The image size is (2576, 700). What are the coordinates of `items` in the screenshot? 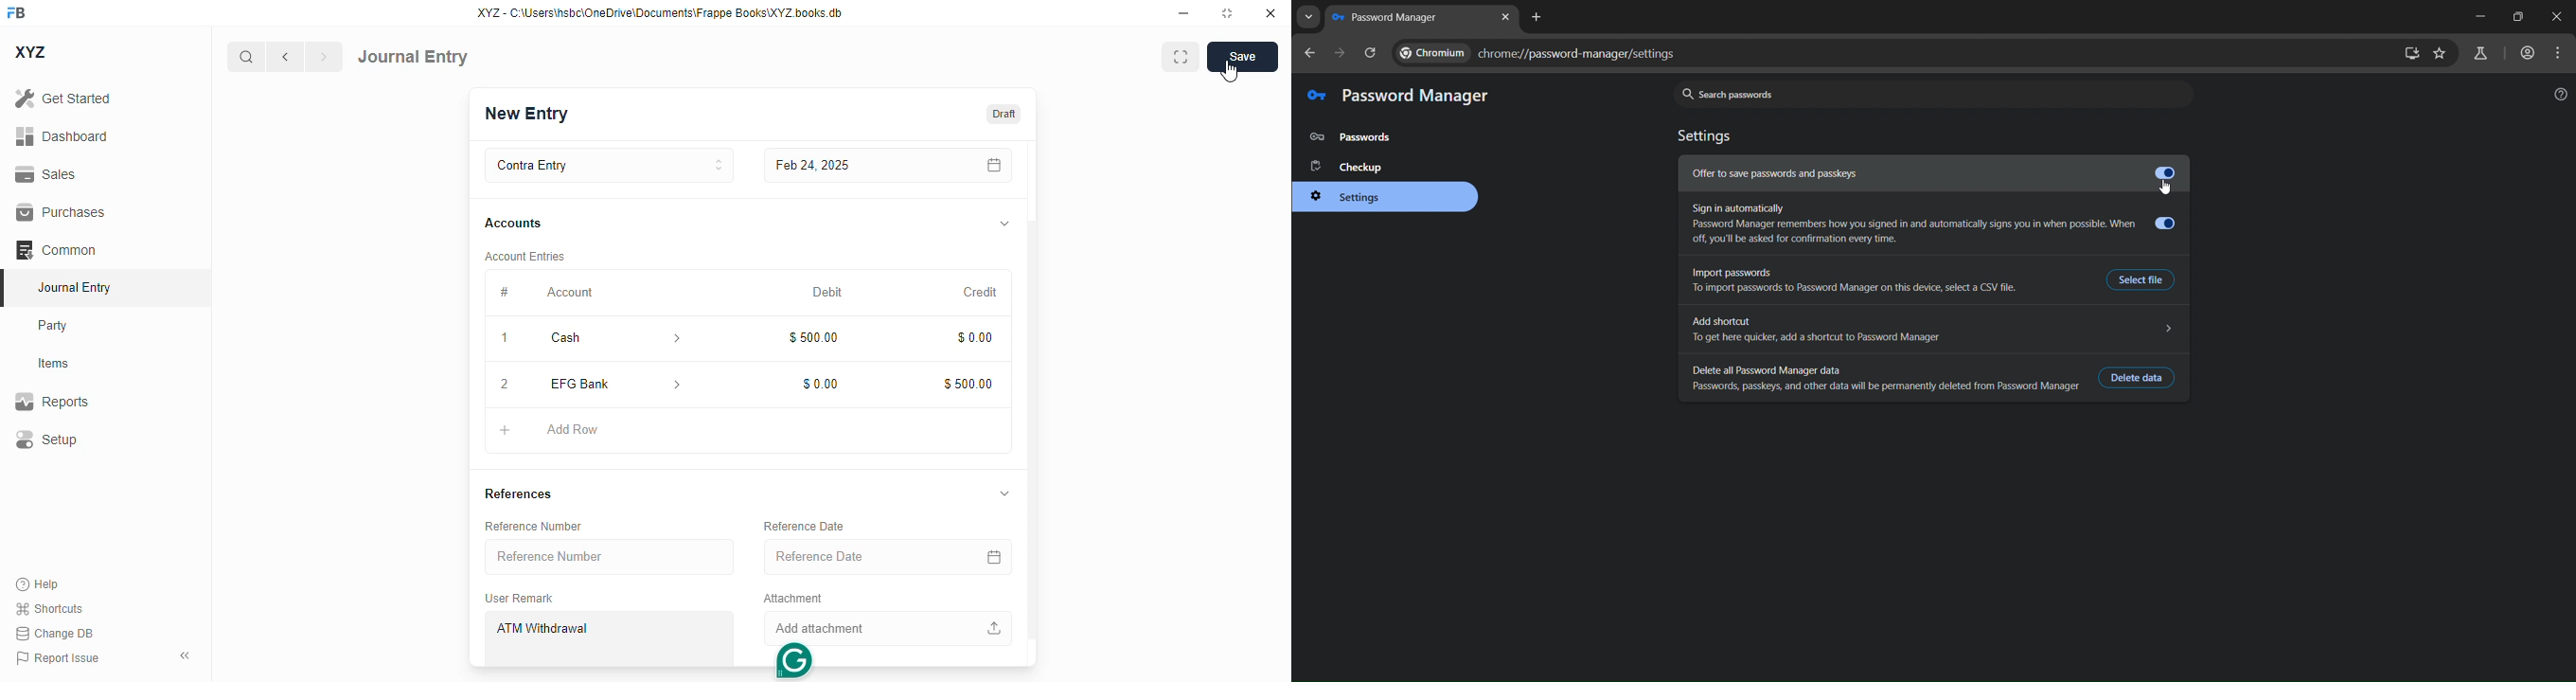 It's located at (54, 364).